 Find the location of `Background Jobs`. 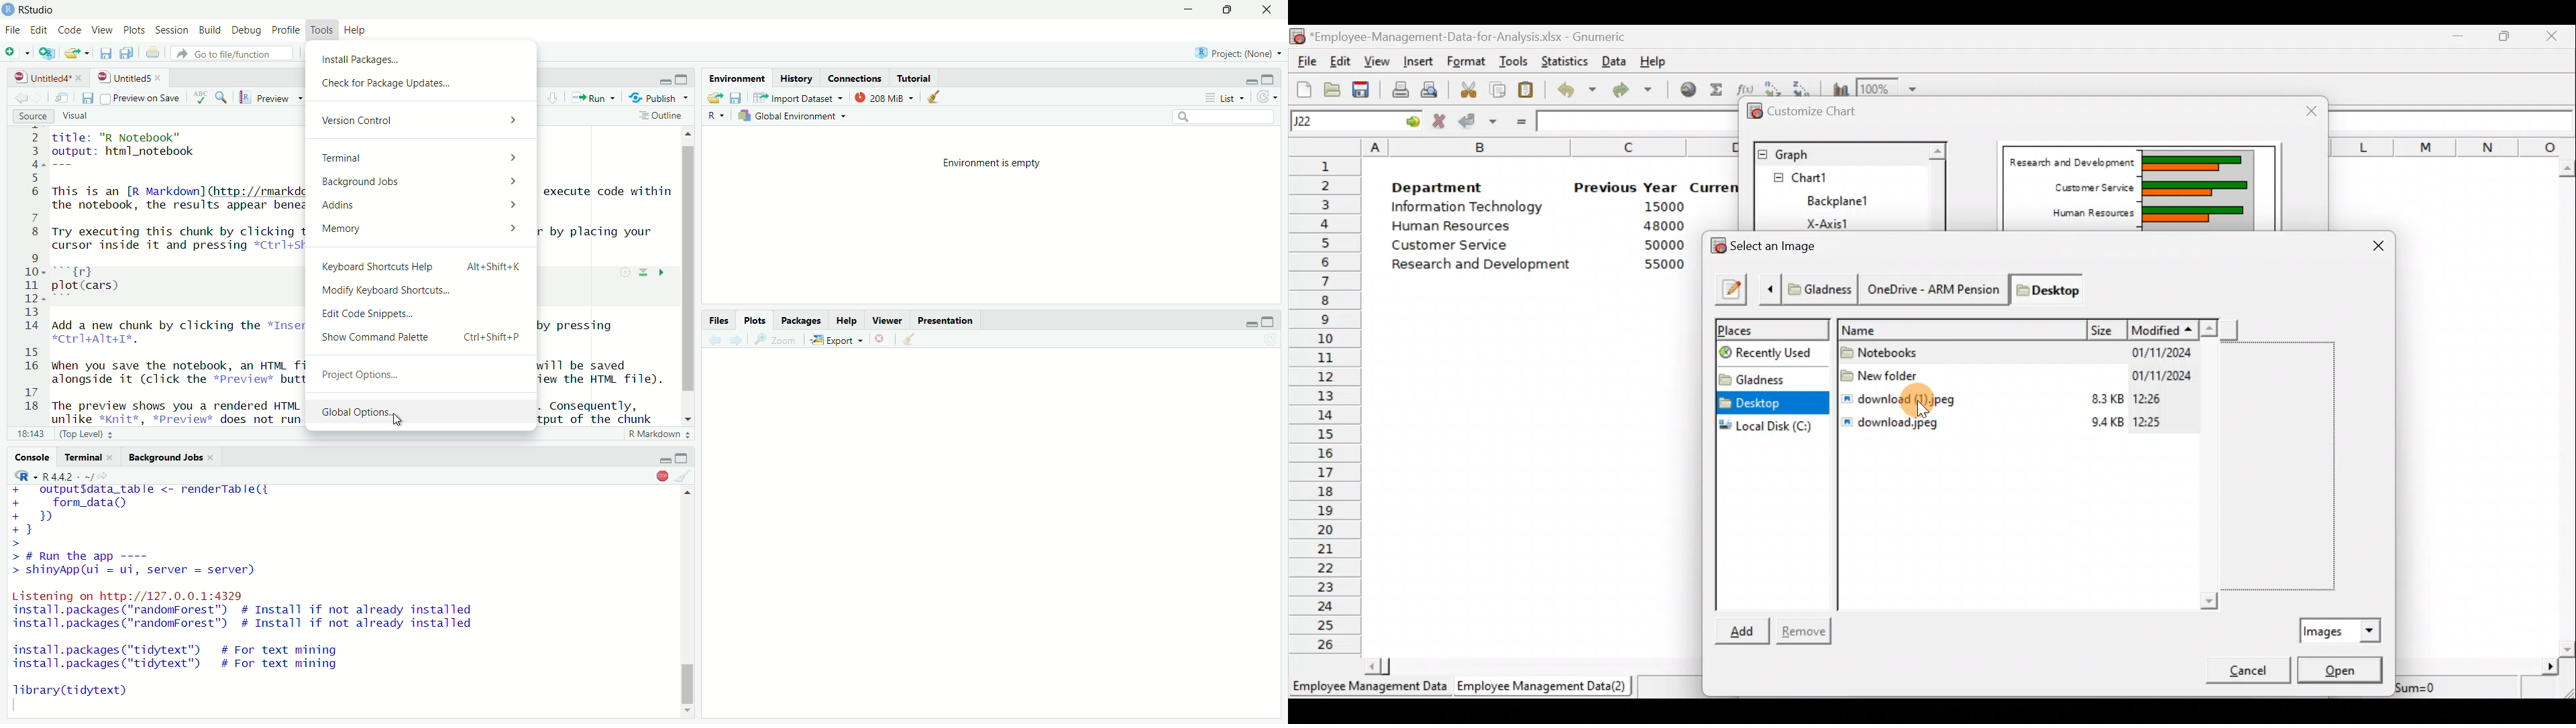

Background Jobs is located at coordinates (172, 458).